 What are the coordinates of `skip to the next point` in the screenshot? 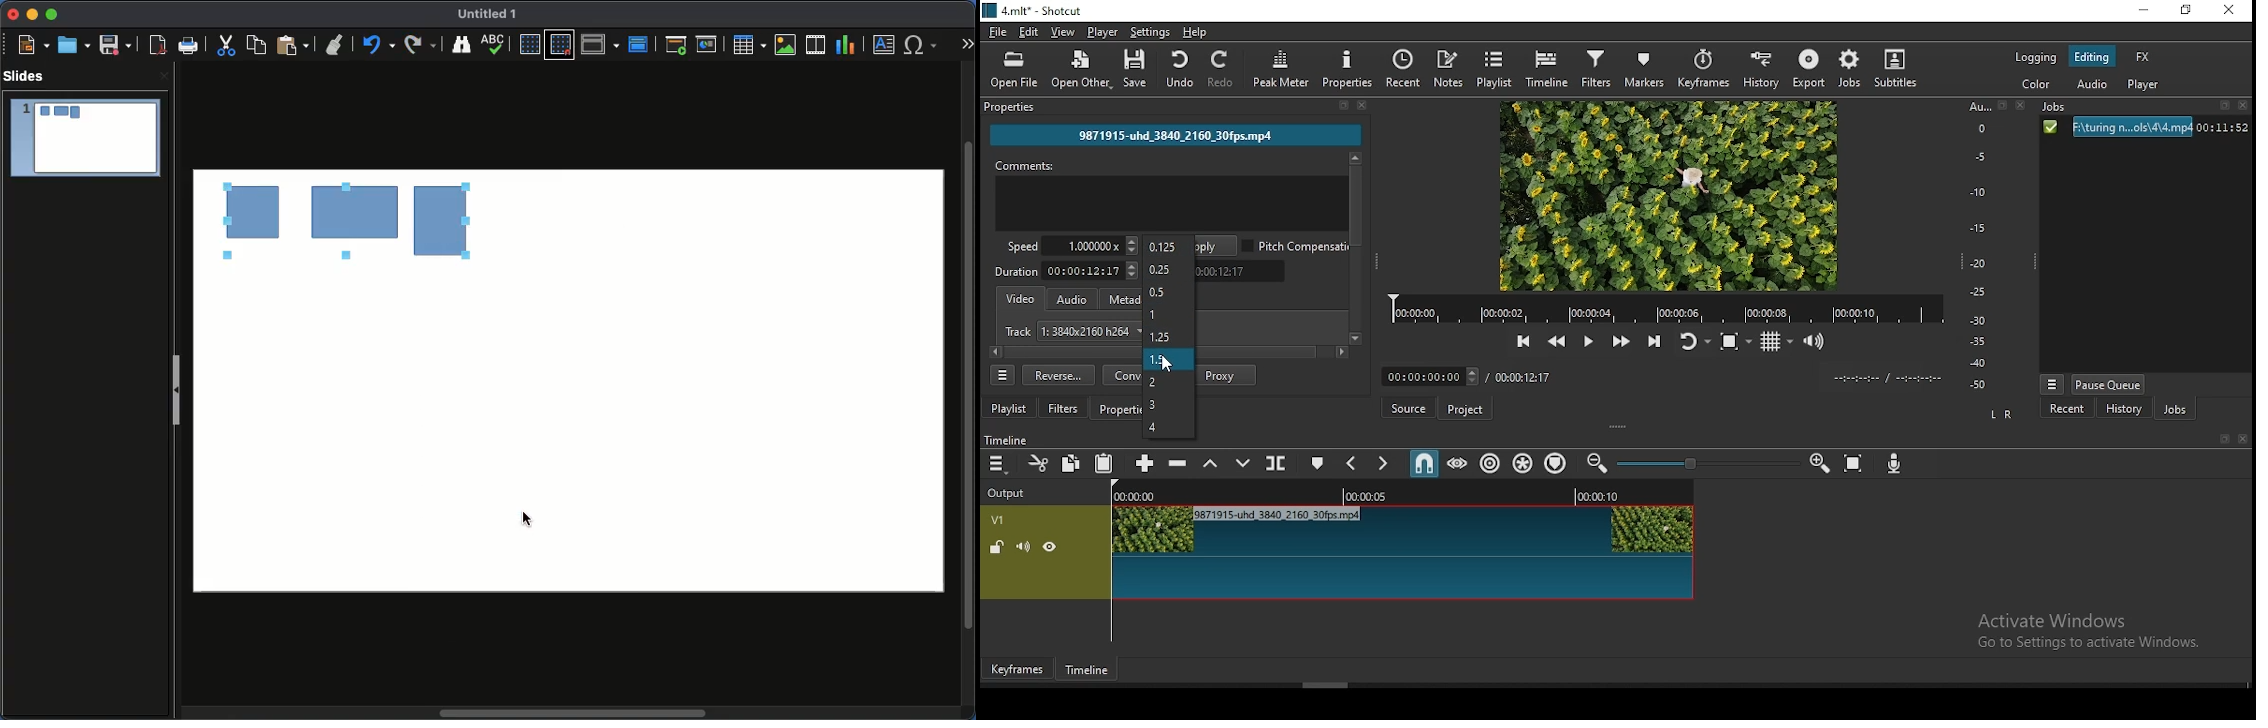 It's located at (1654, 343).